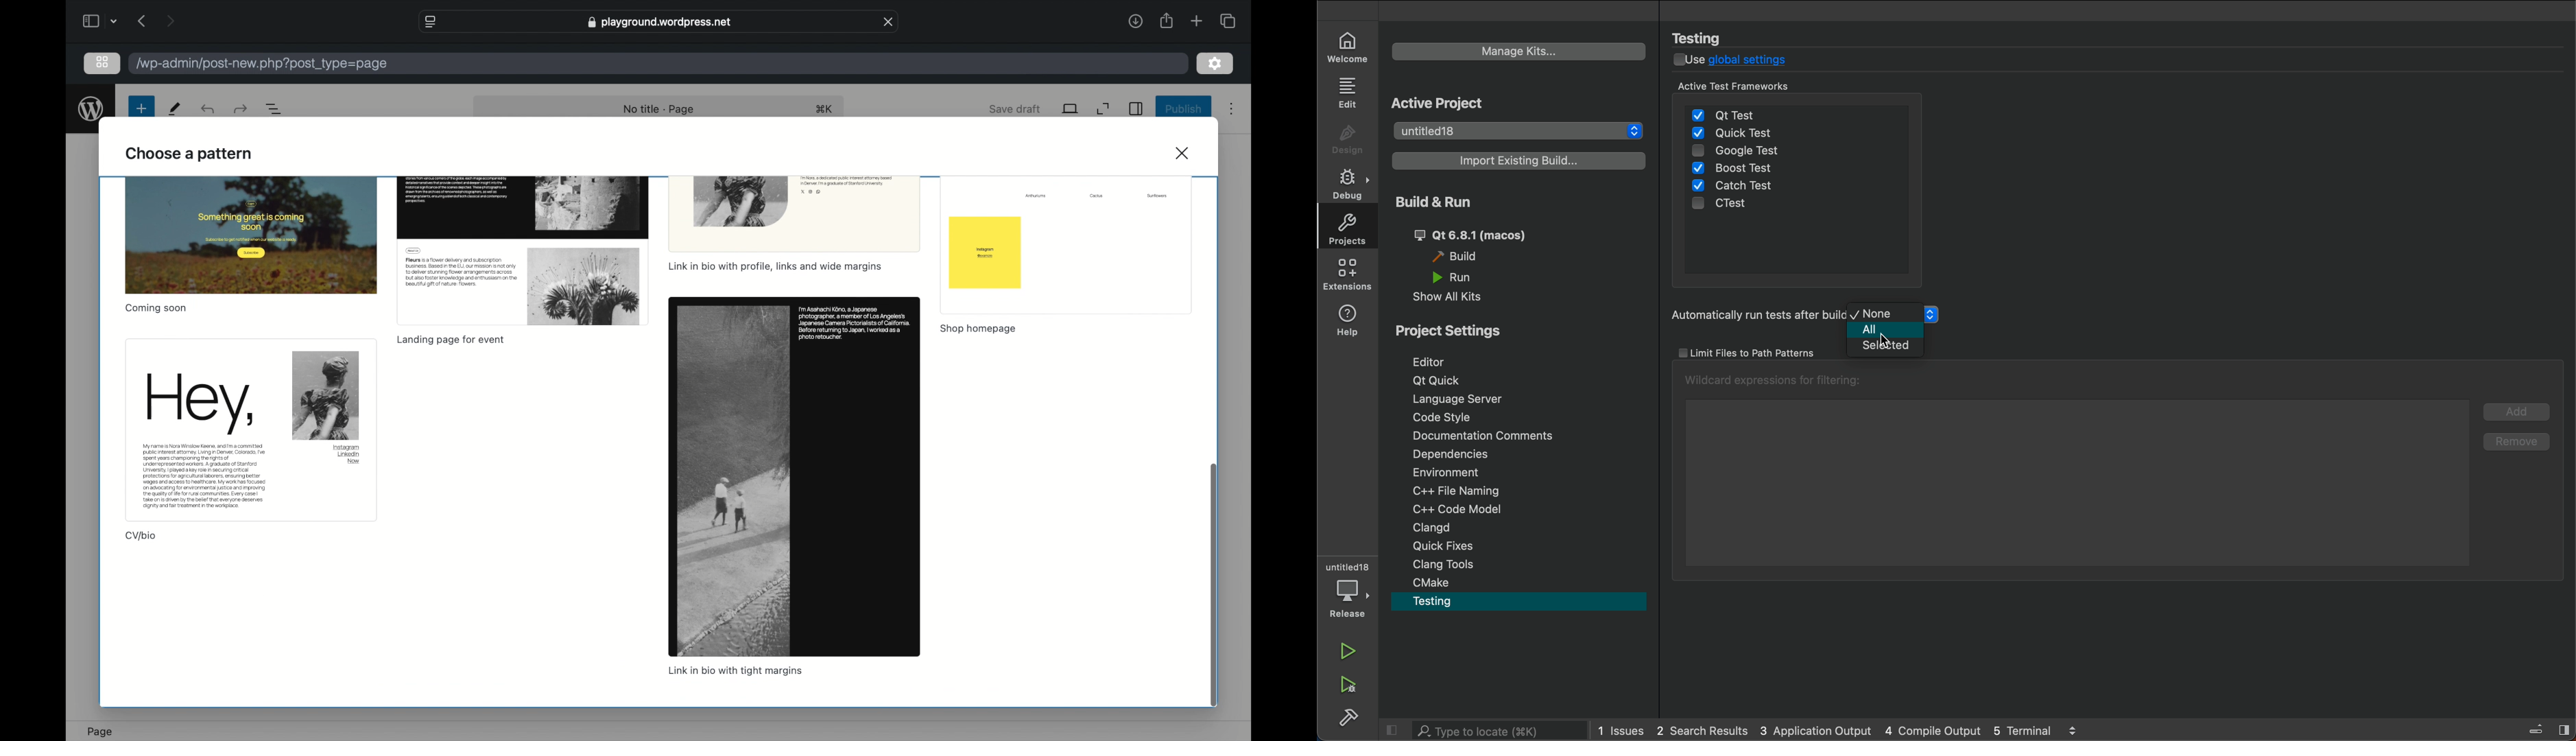  I want to click on use global setting , so click(1741, 61).